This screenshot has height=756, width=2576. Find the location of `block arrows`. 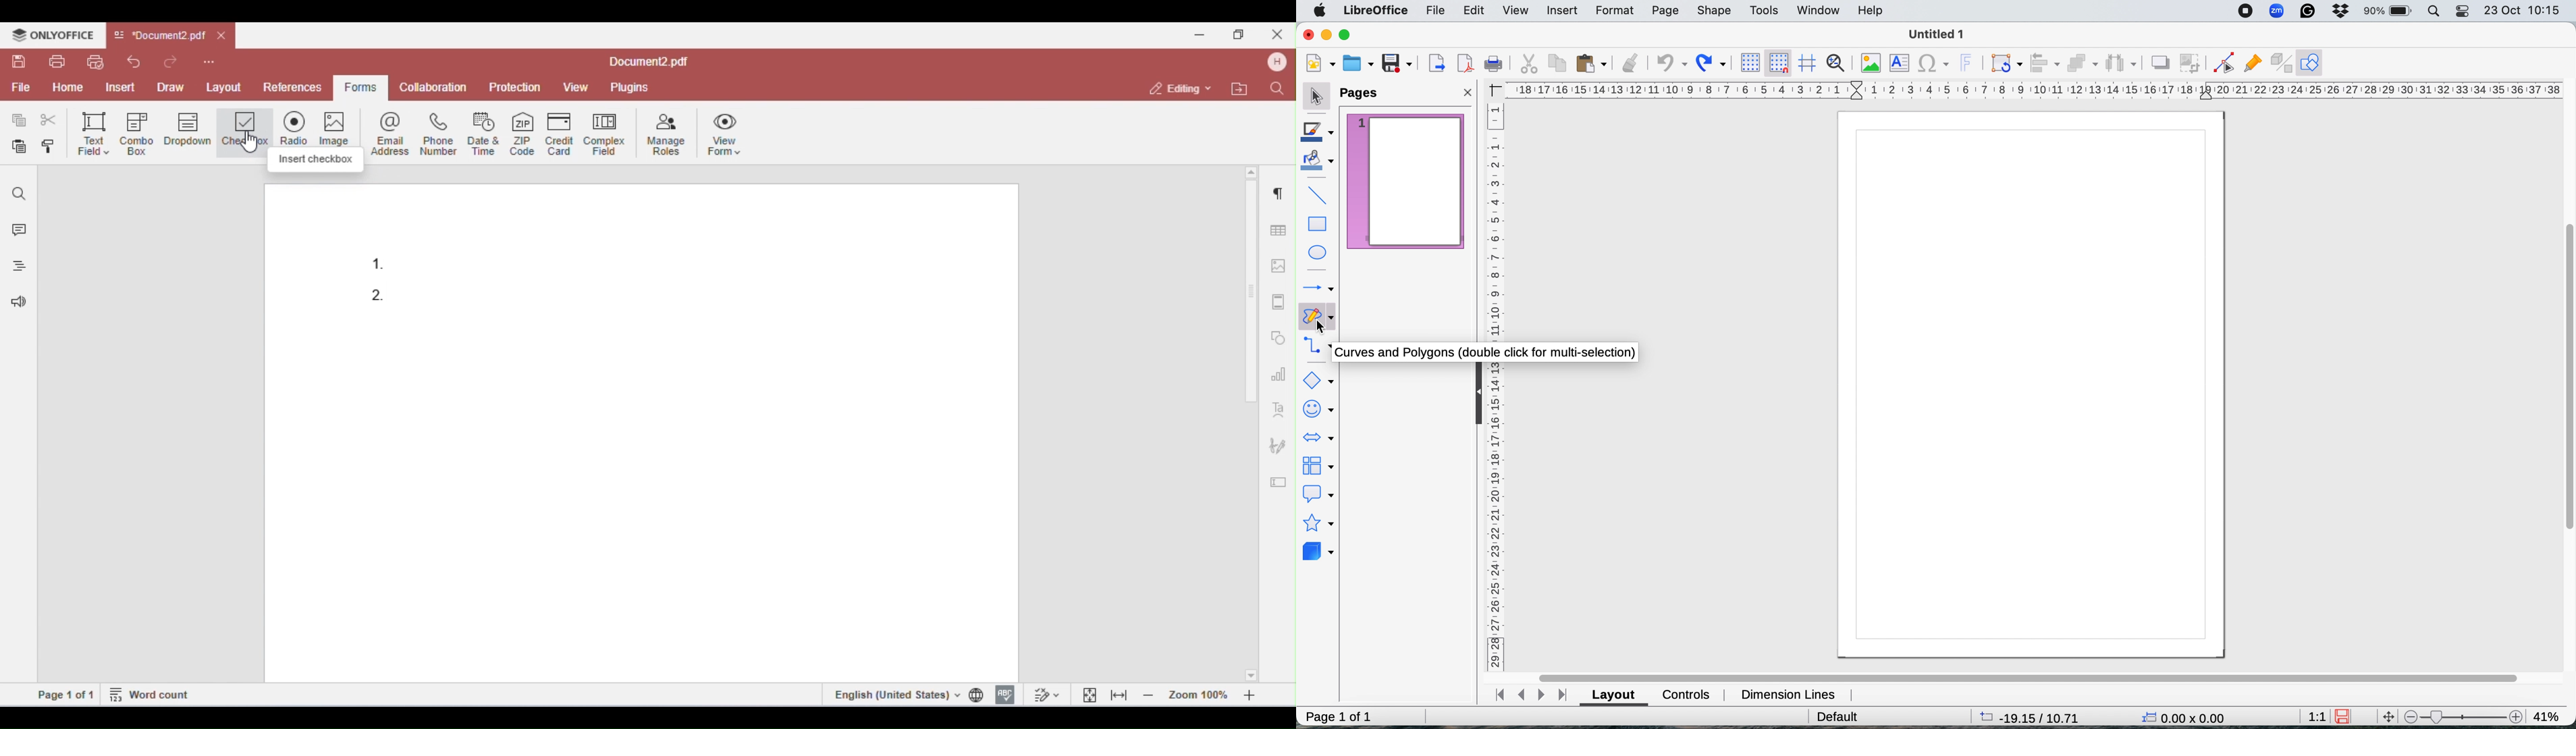

block arrows is located at coordinates (1319, 435).